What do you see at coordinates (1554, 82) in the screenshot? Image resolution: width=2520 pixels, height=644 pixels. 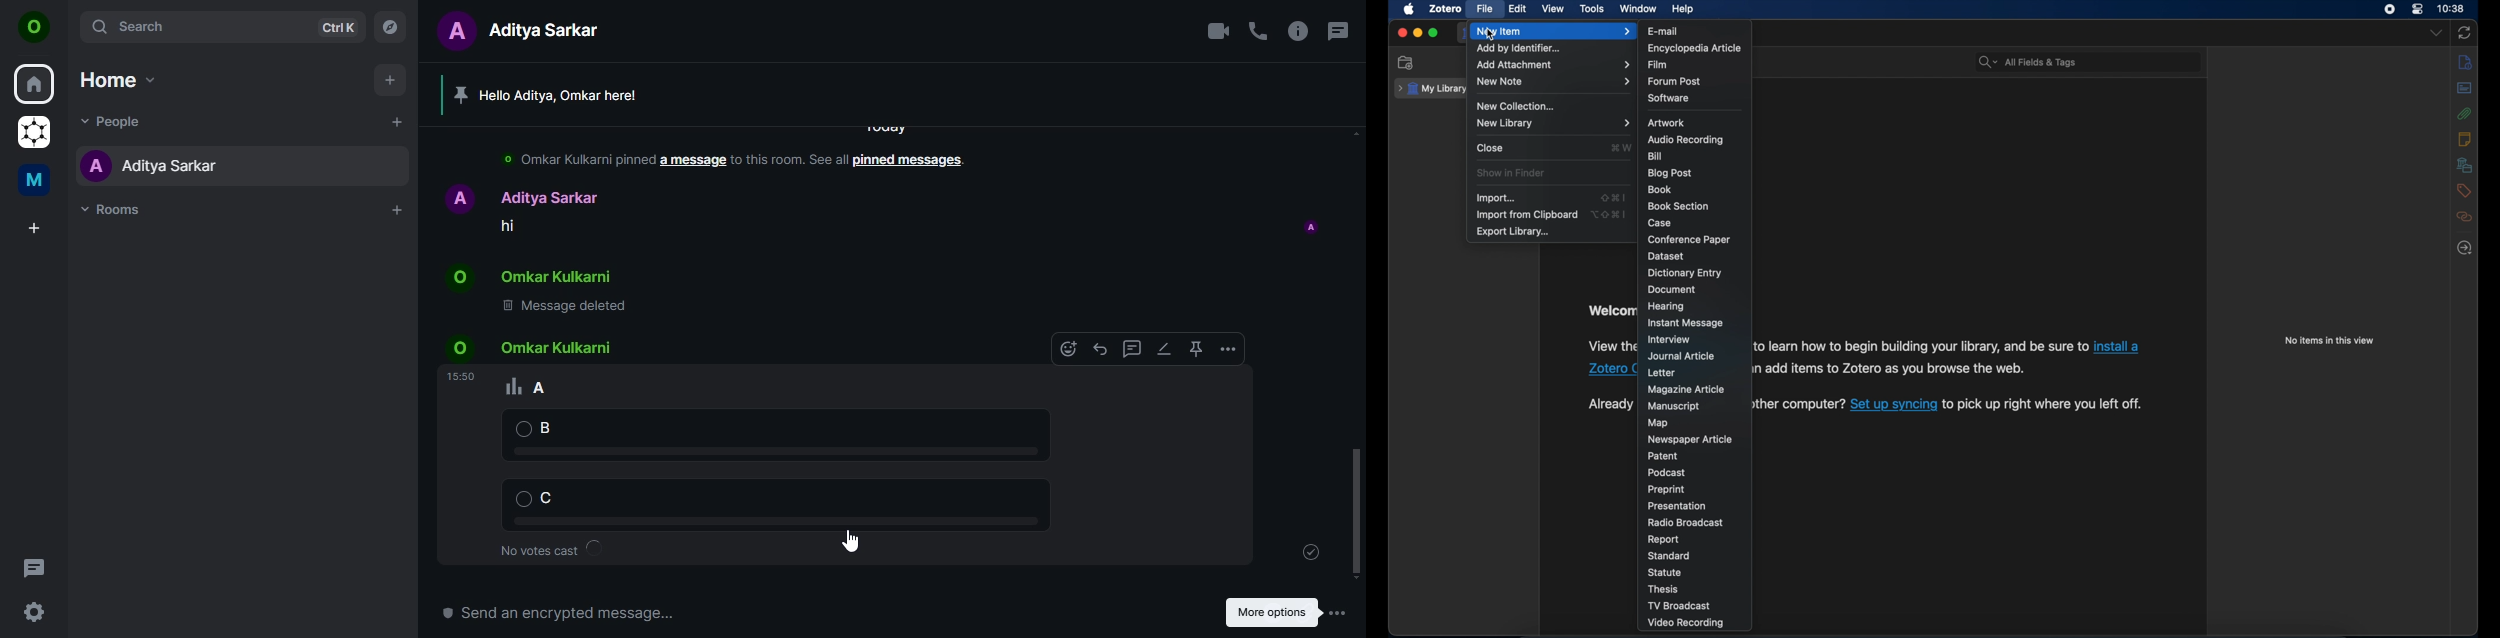 I see `new note` at bounding box center [1554, 82].